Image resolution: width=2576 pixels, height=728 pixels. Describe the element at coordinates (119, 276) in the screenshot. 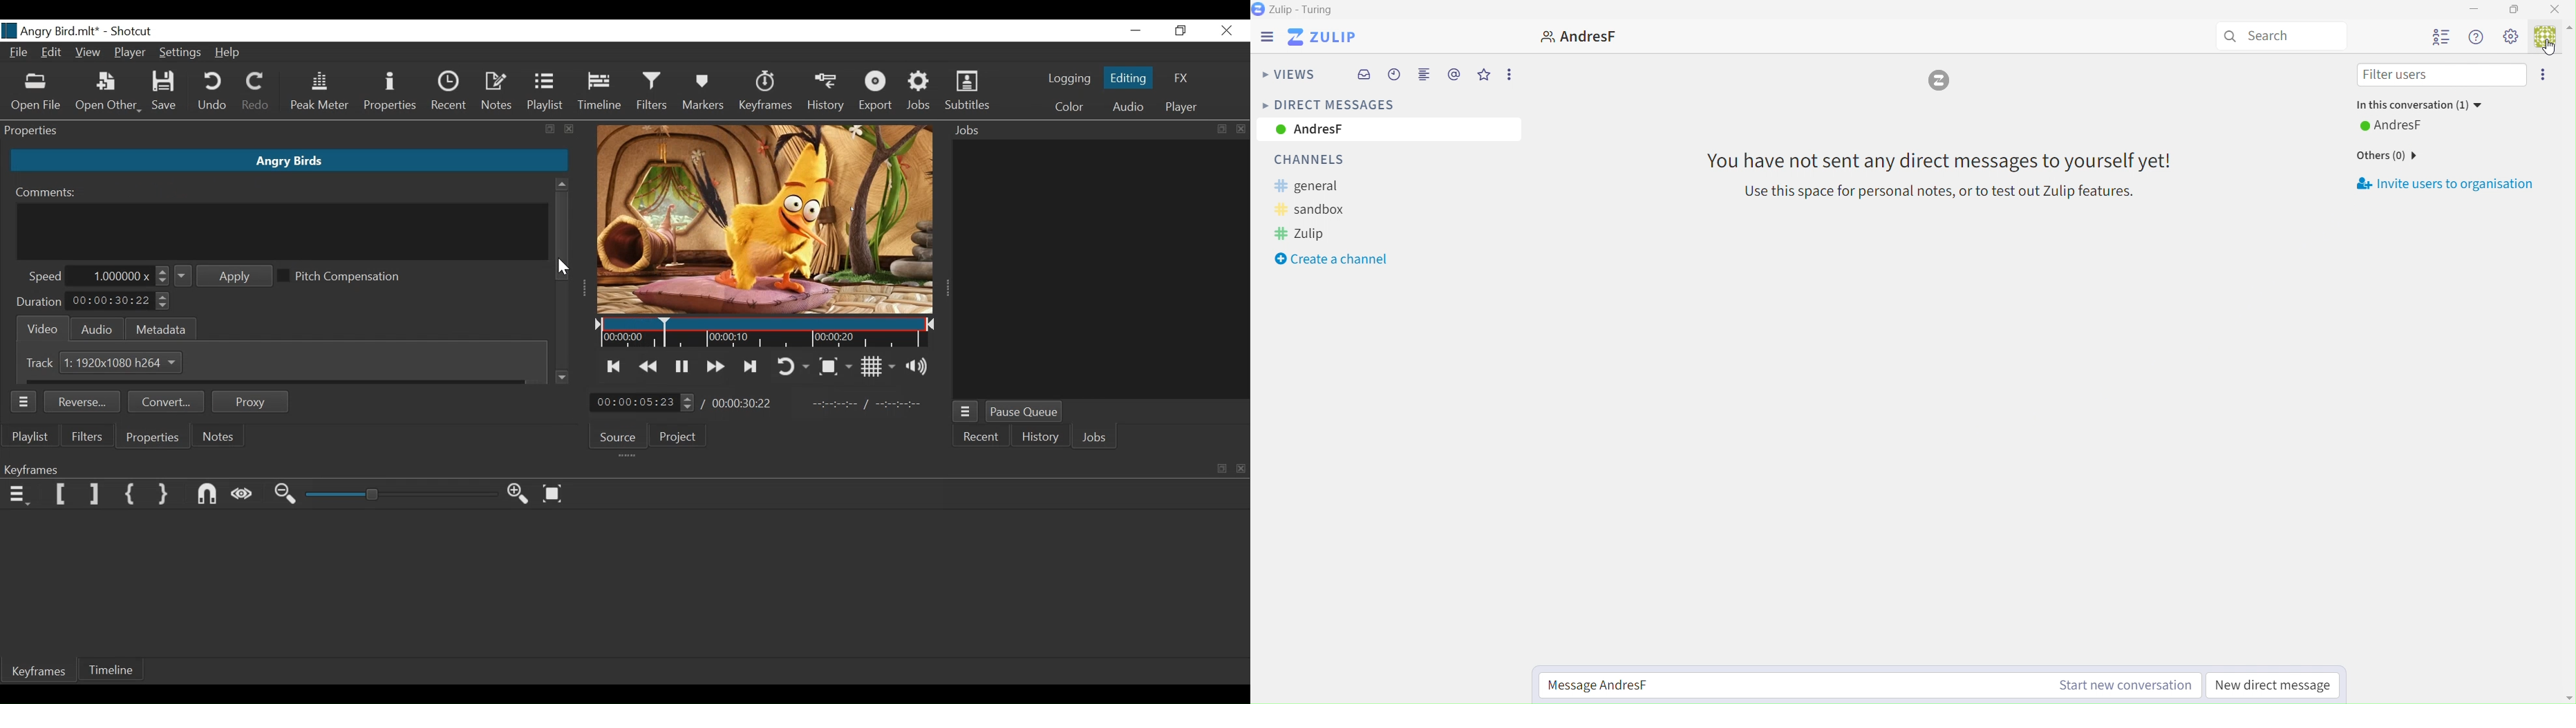

I see `Speed Field` at that location.